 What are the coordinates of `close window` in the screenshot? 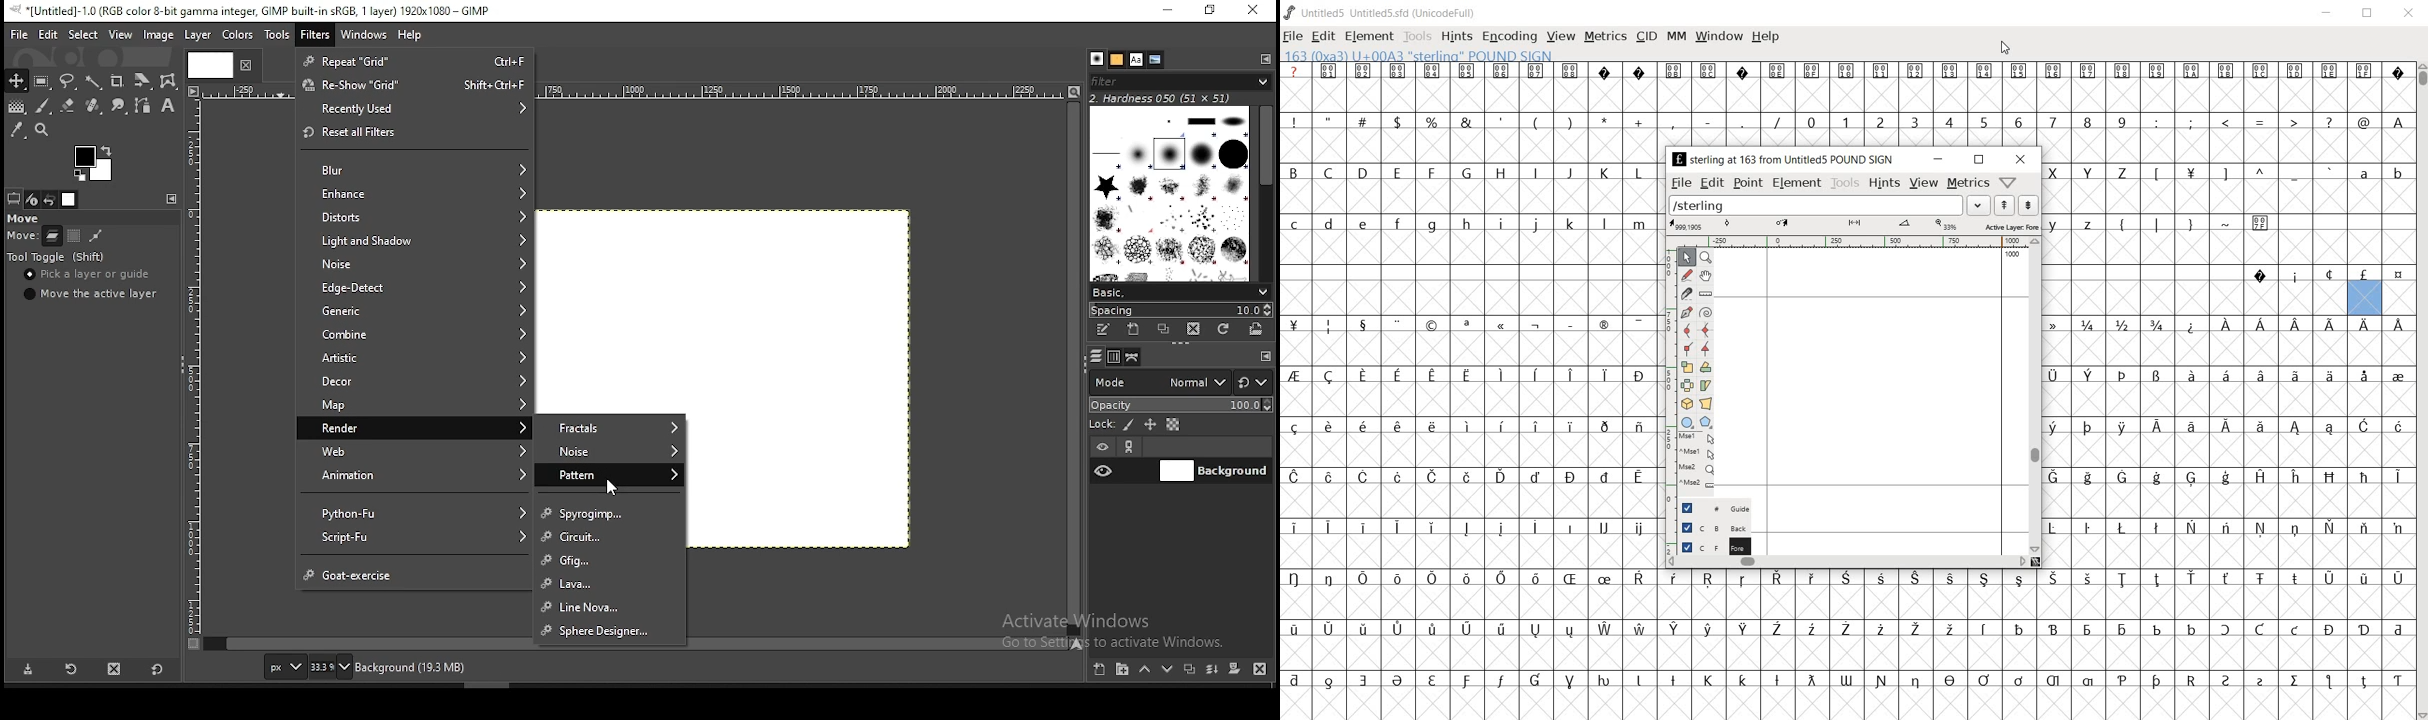 It's located at (1255, 12).